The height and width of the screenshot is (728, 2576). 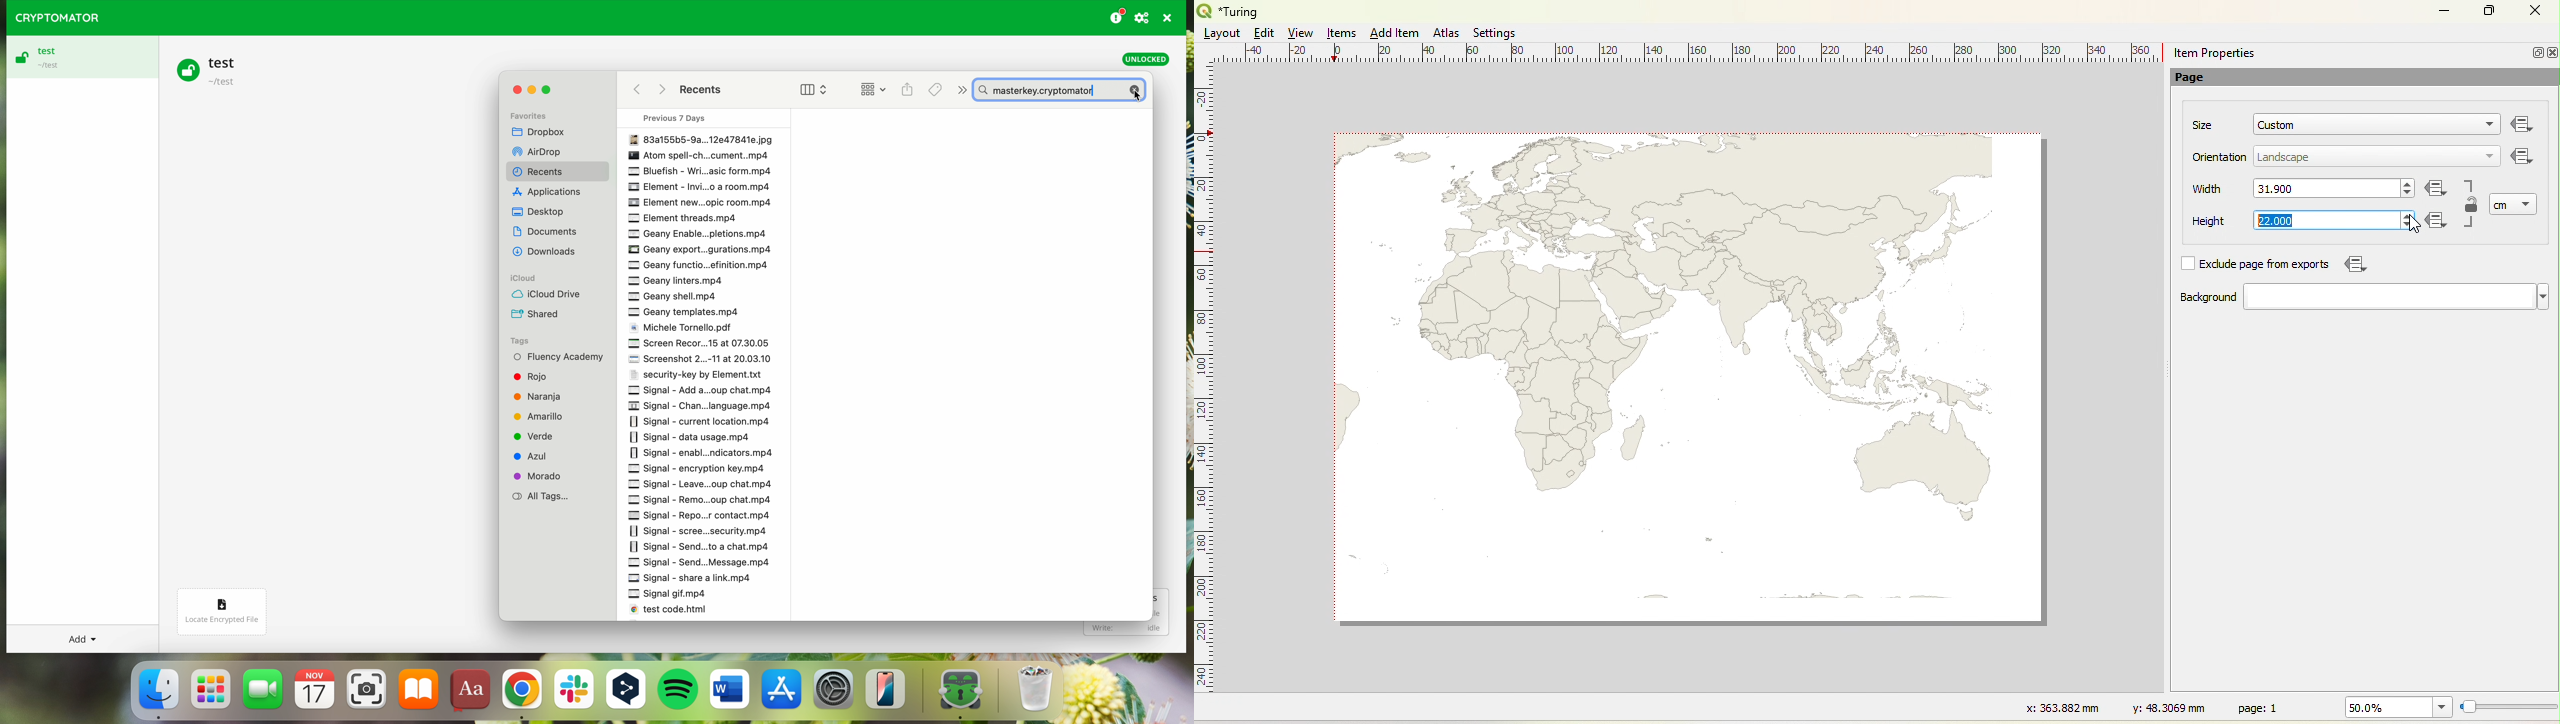 I want to click on dropdown, so click(x=2396, y=297).